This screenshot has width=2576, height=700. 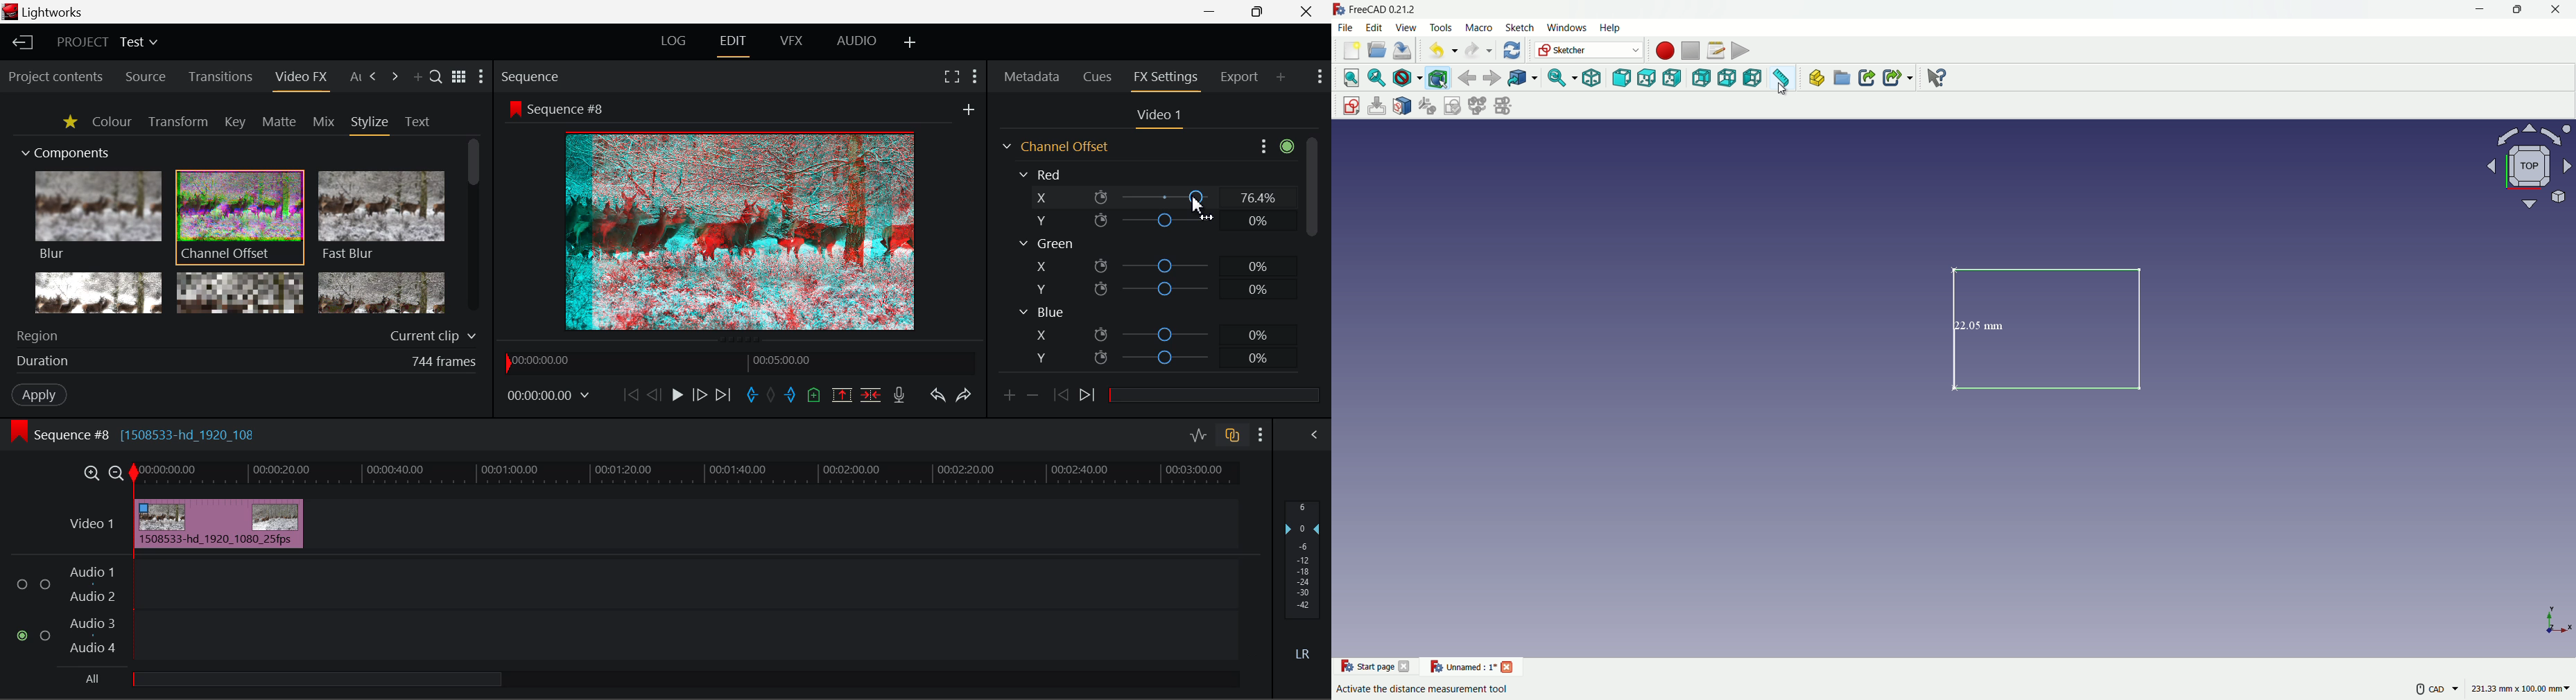 What do you see at coordinates (1492, 78) in the screenshot?
I see `forward` at bounding box center [1492, 78].